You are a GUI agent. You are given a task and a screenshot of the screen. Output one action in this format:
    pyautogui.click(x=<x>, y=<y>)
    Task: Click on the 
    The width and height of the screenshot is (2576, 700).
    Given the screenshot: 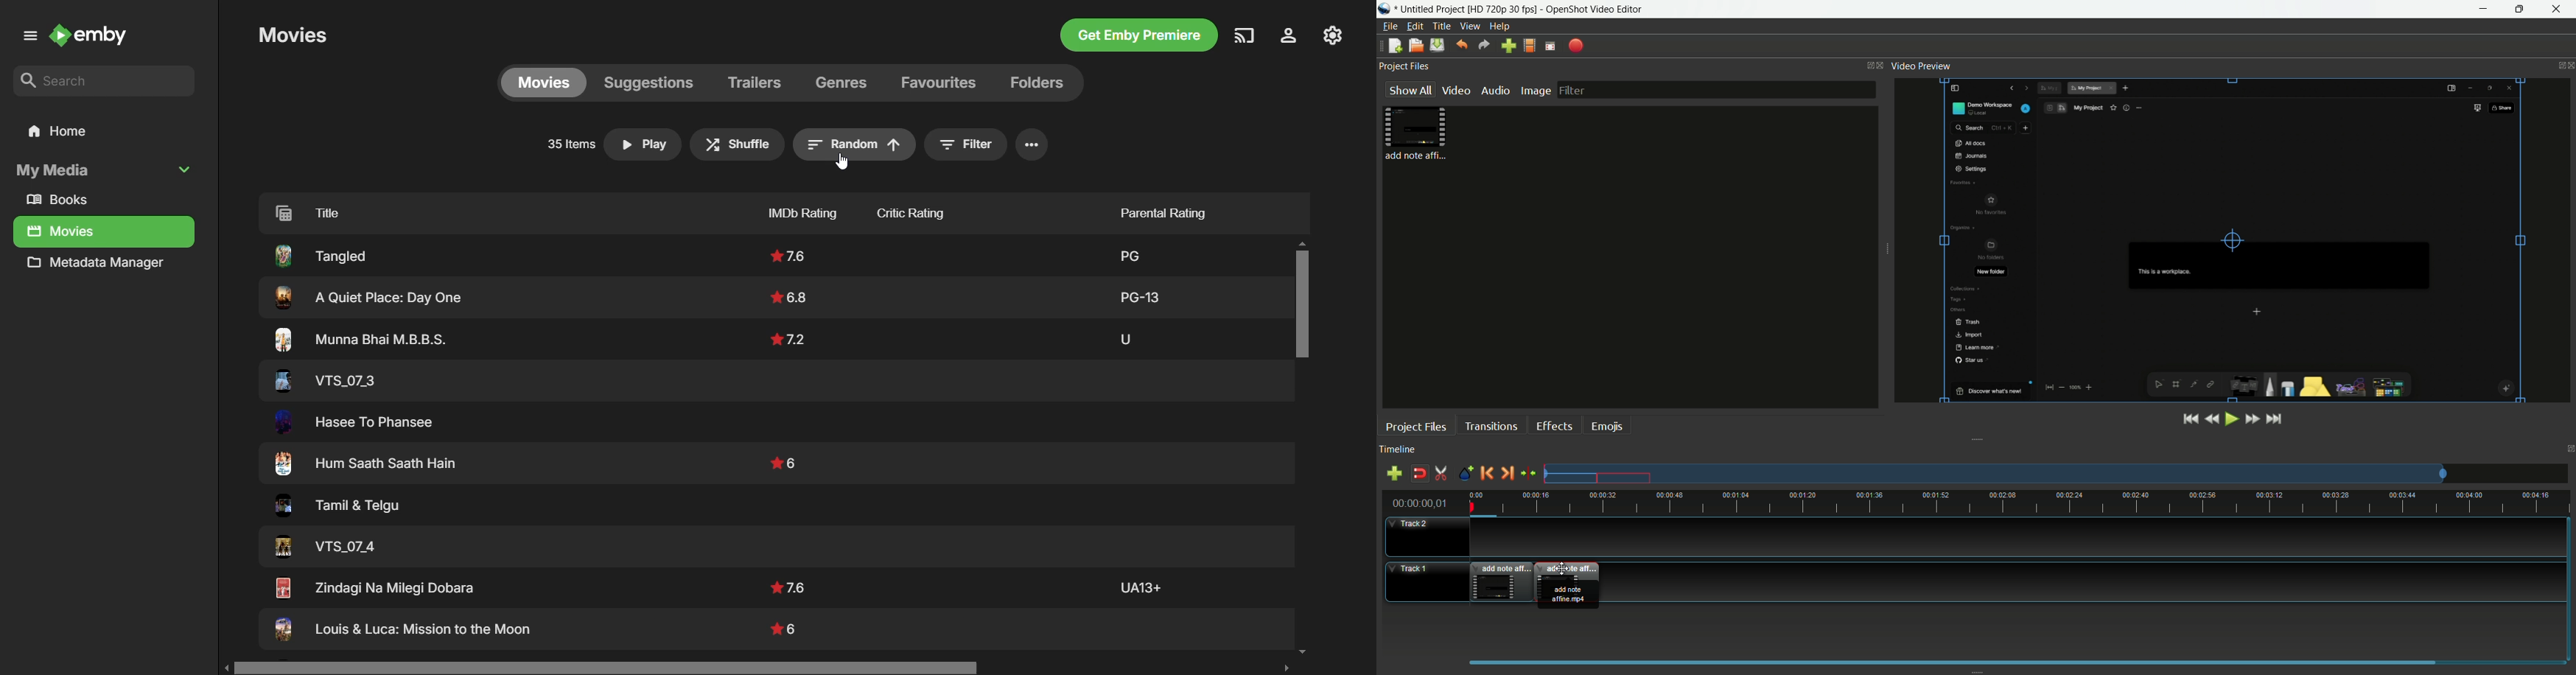 What is the action you would take?
    pyautogui.click(x=785, y=464)
    